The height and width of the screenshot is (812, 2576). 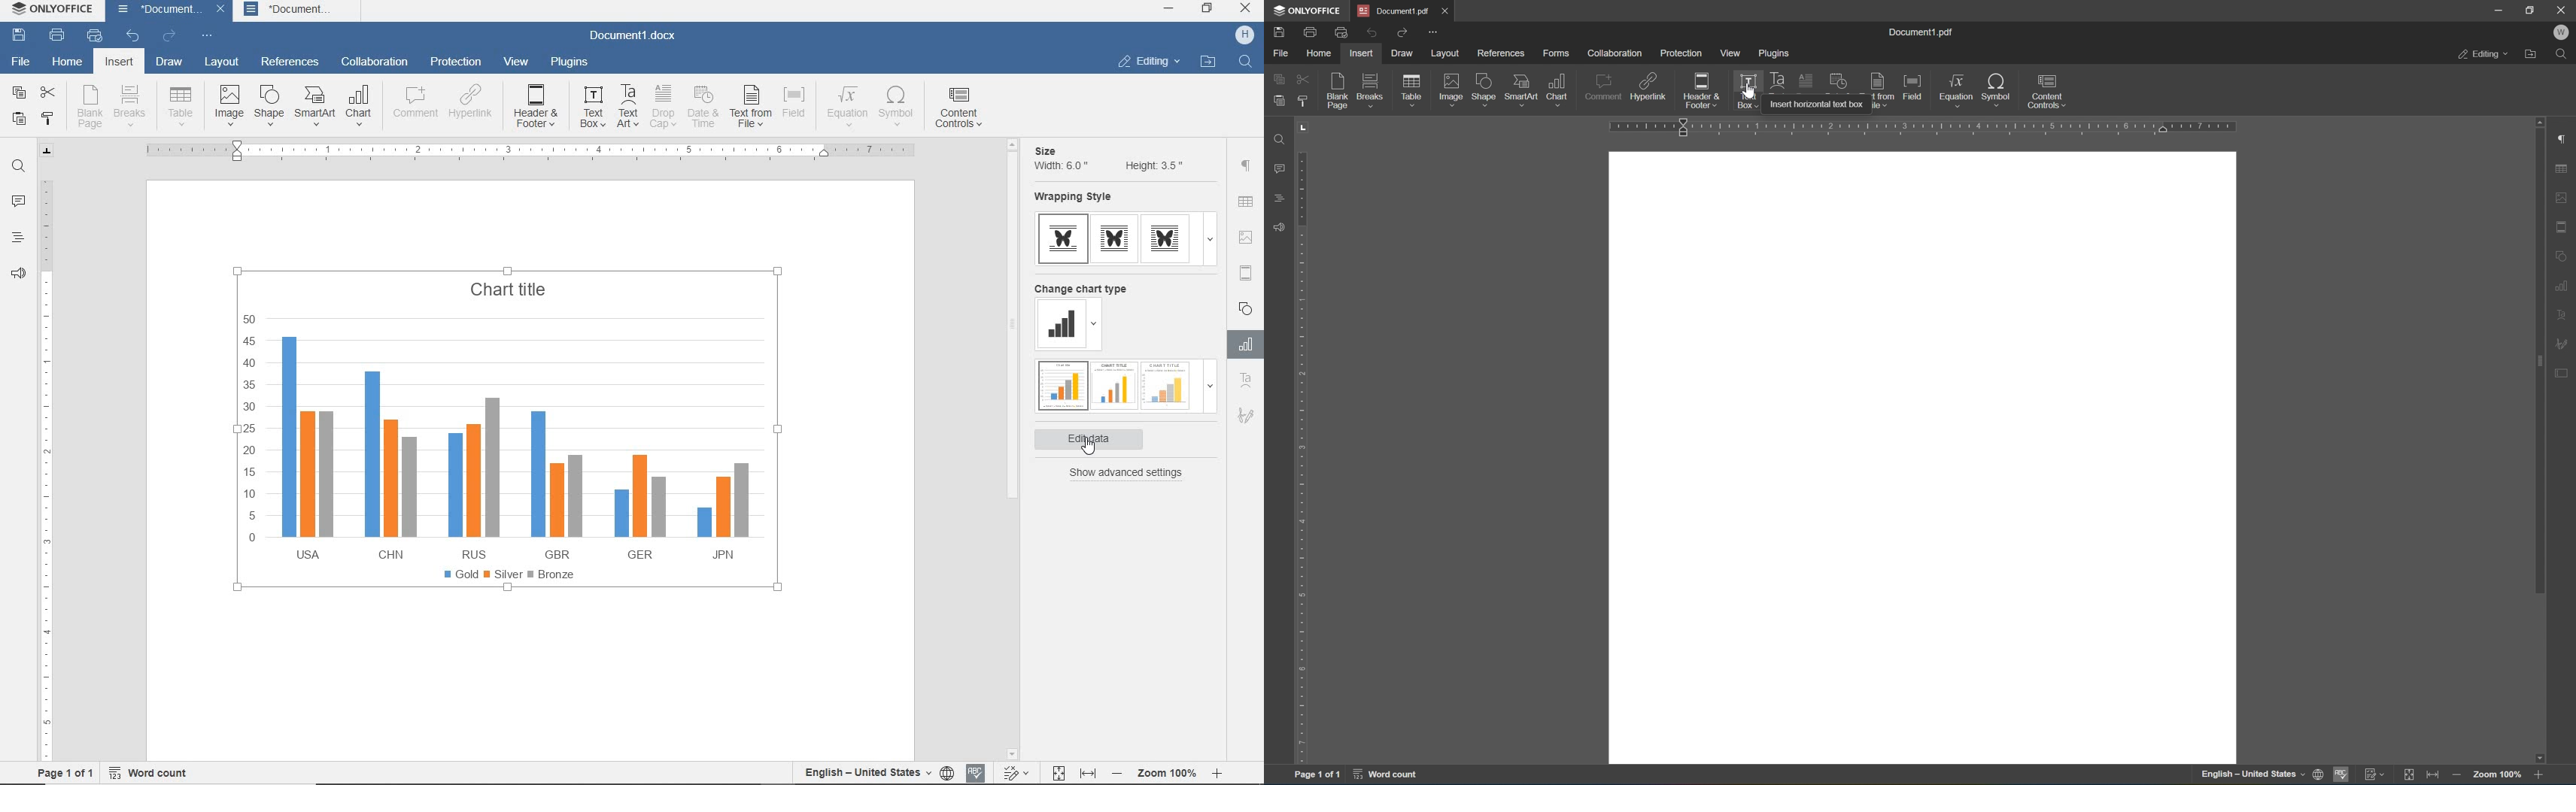 What do you see at coordinates (1370, 34) in the screenshot?
I see `Undo` at bounding box center [1370, 34].